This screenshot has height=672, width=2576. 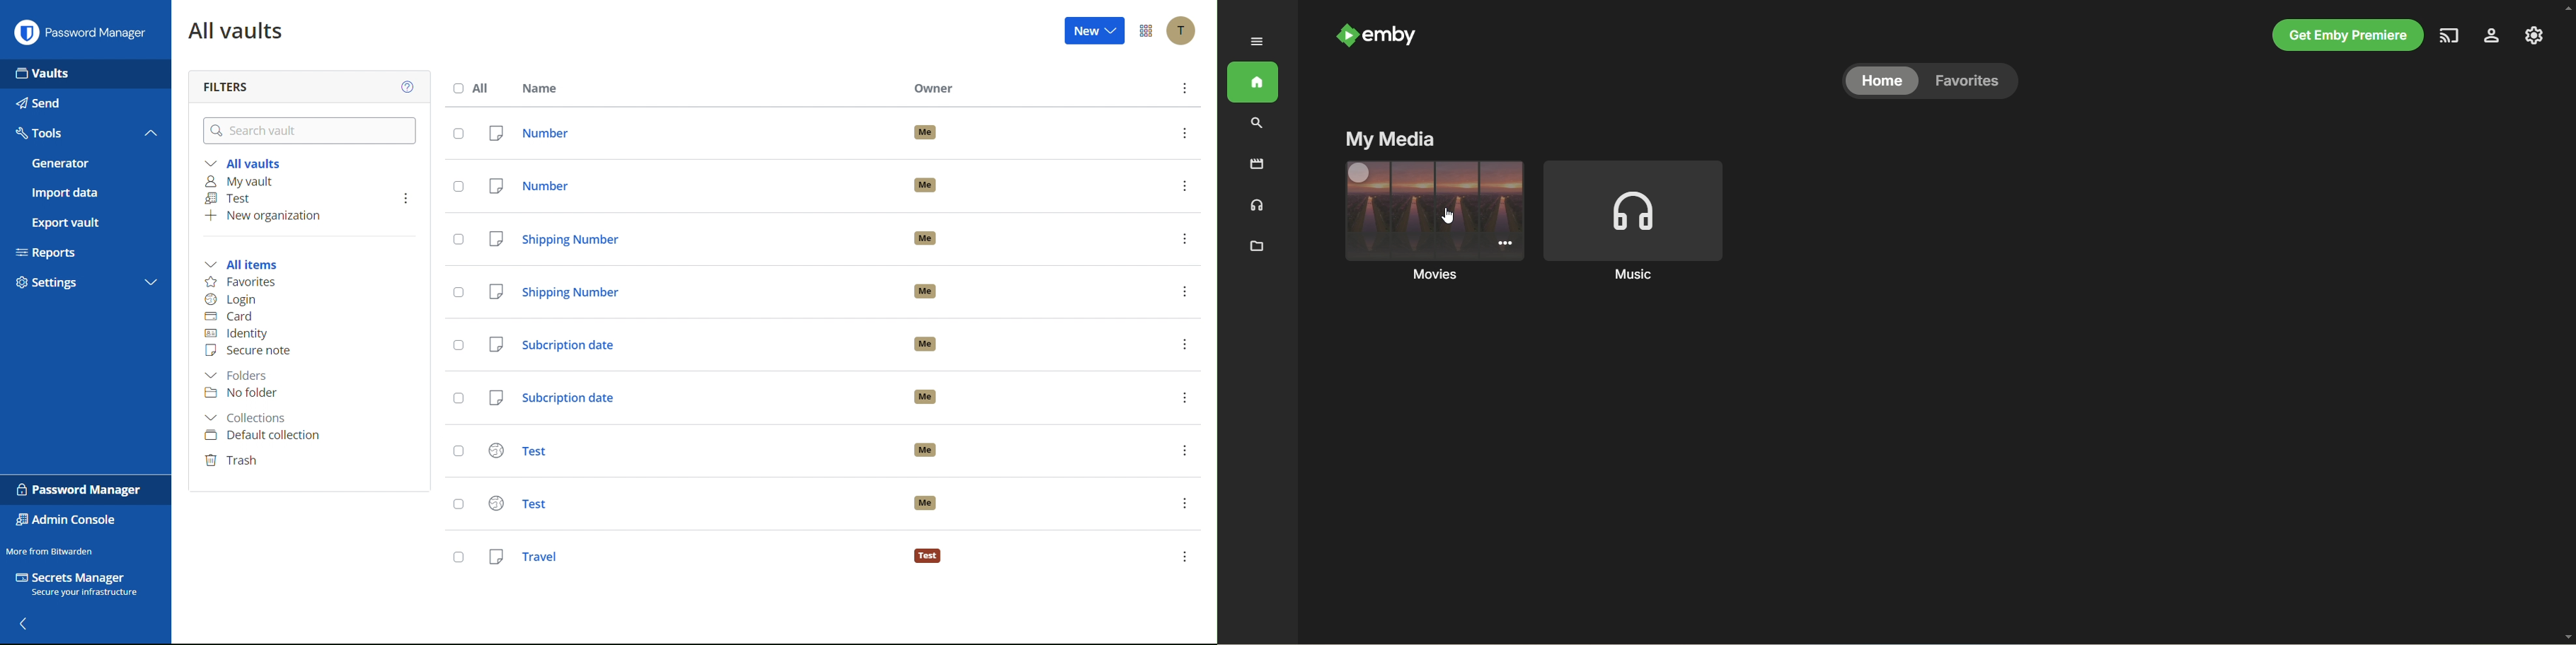 What do you see at coordinates (69, 133) in the screenshot?
I see `Tools` at bounding box center [69, 133].